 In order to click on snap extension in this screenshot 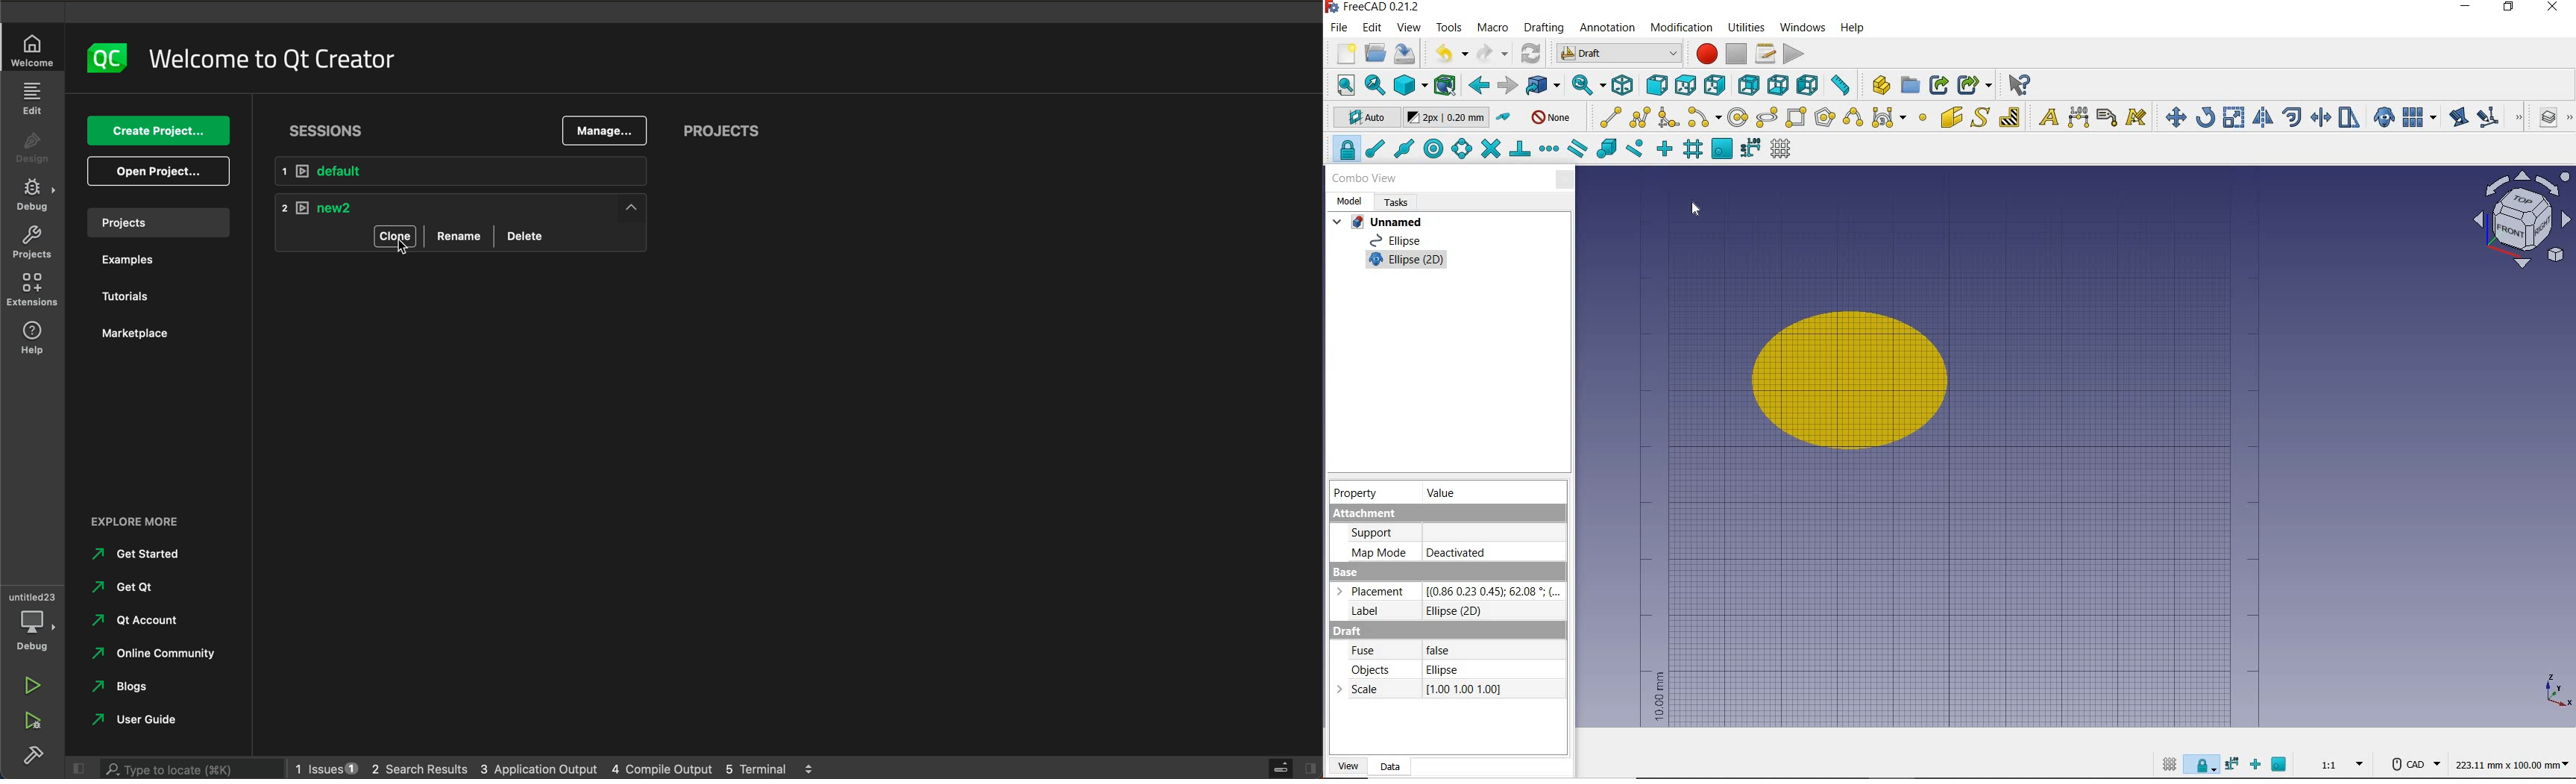, I will do `click(1550, 148)`.